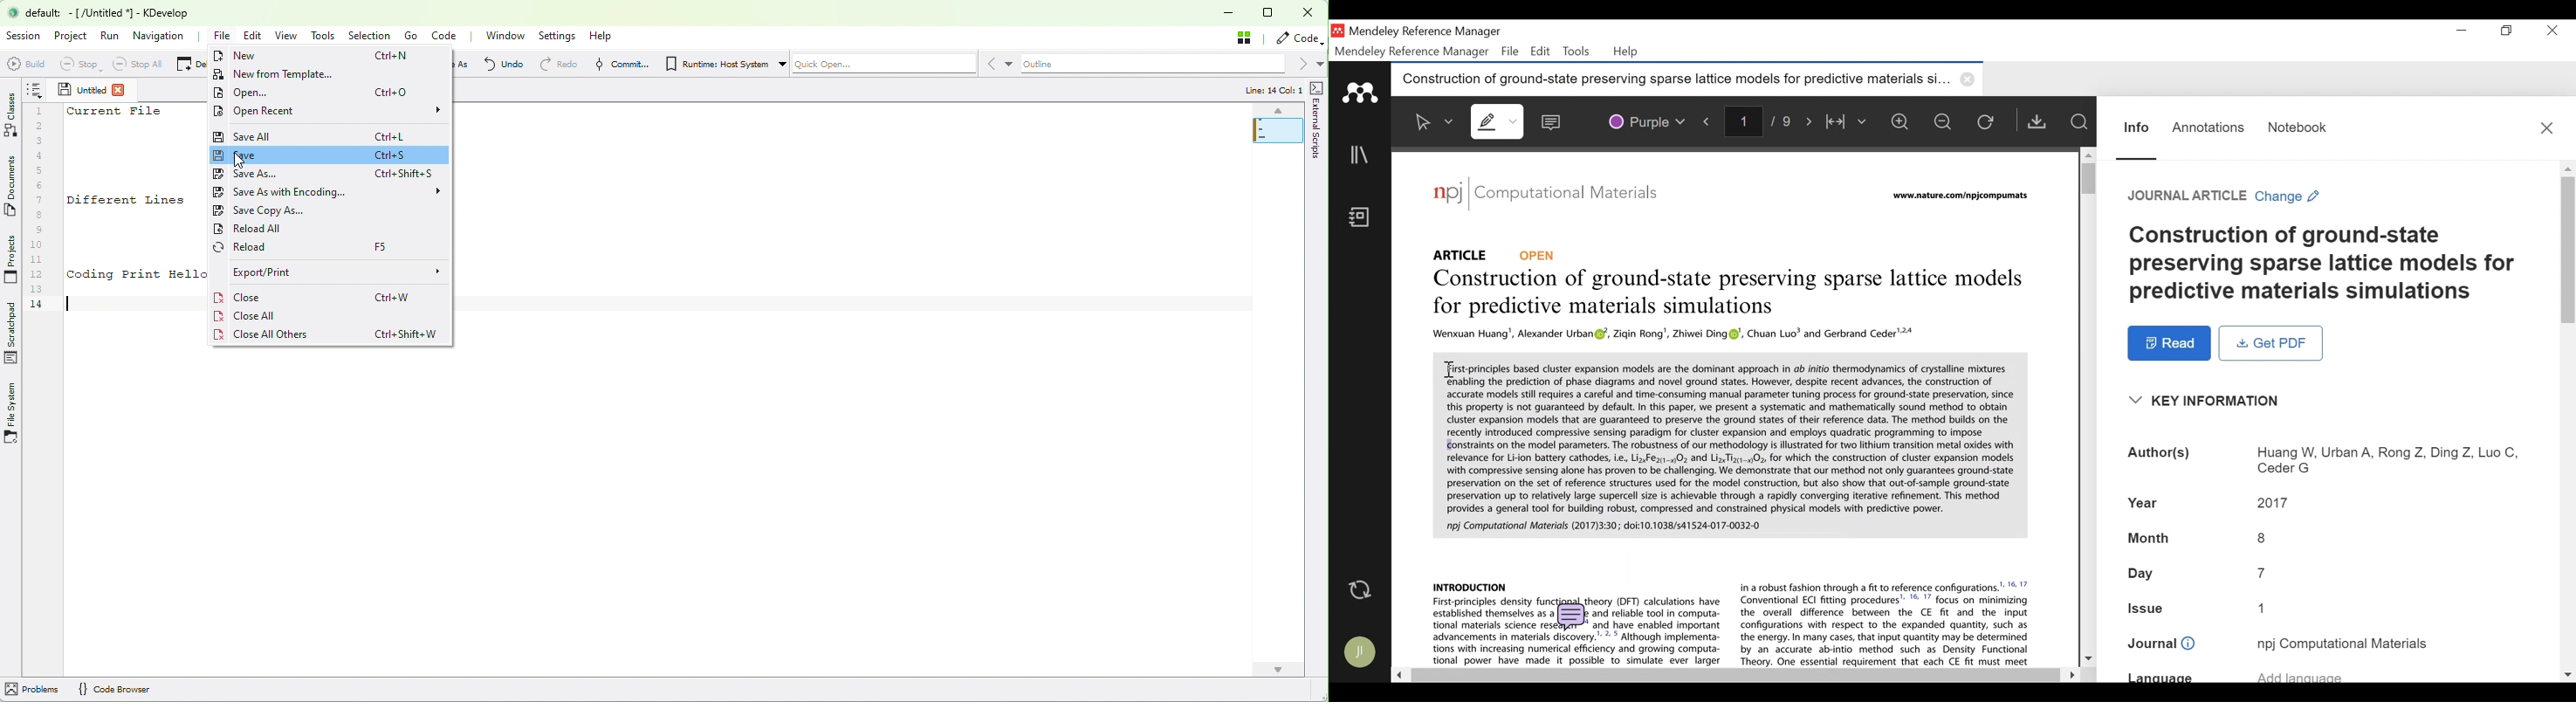  Describe the element at coordinates (1847, 121) in the screenshot. I see `Fit to Width` at that location.